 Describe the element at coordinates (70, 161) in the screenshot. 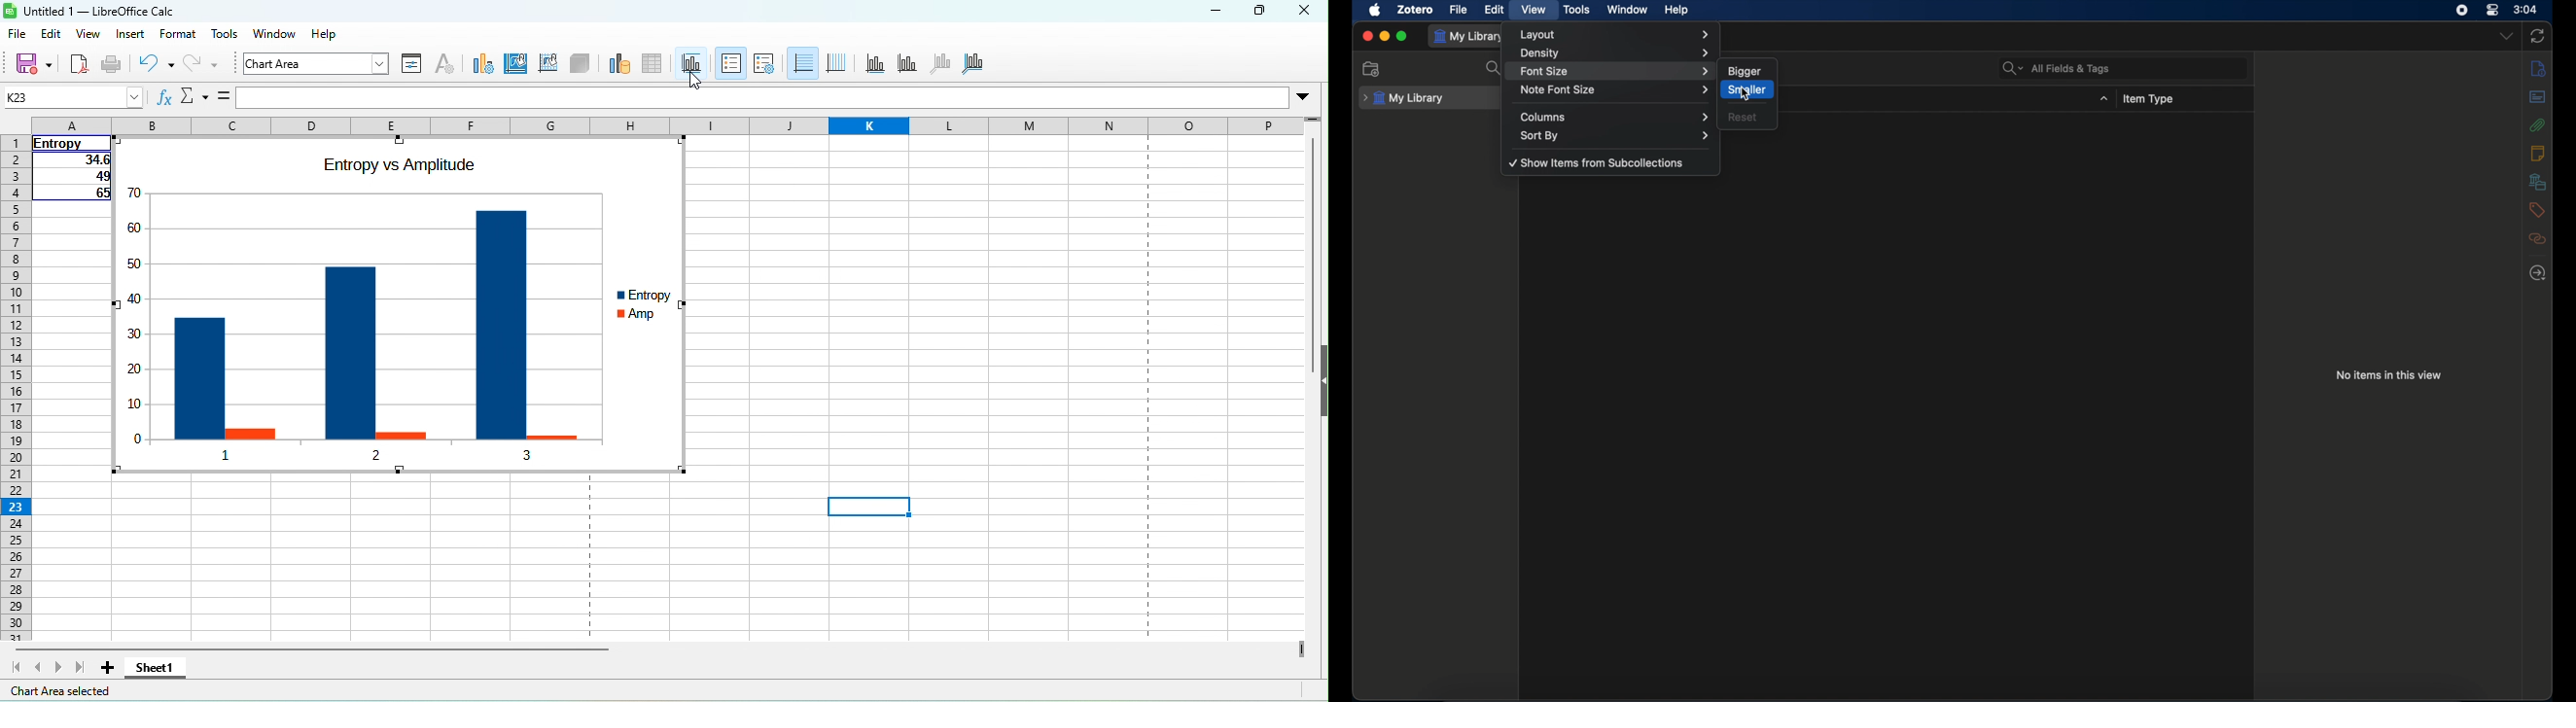

I see `34.6` at that location.